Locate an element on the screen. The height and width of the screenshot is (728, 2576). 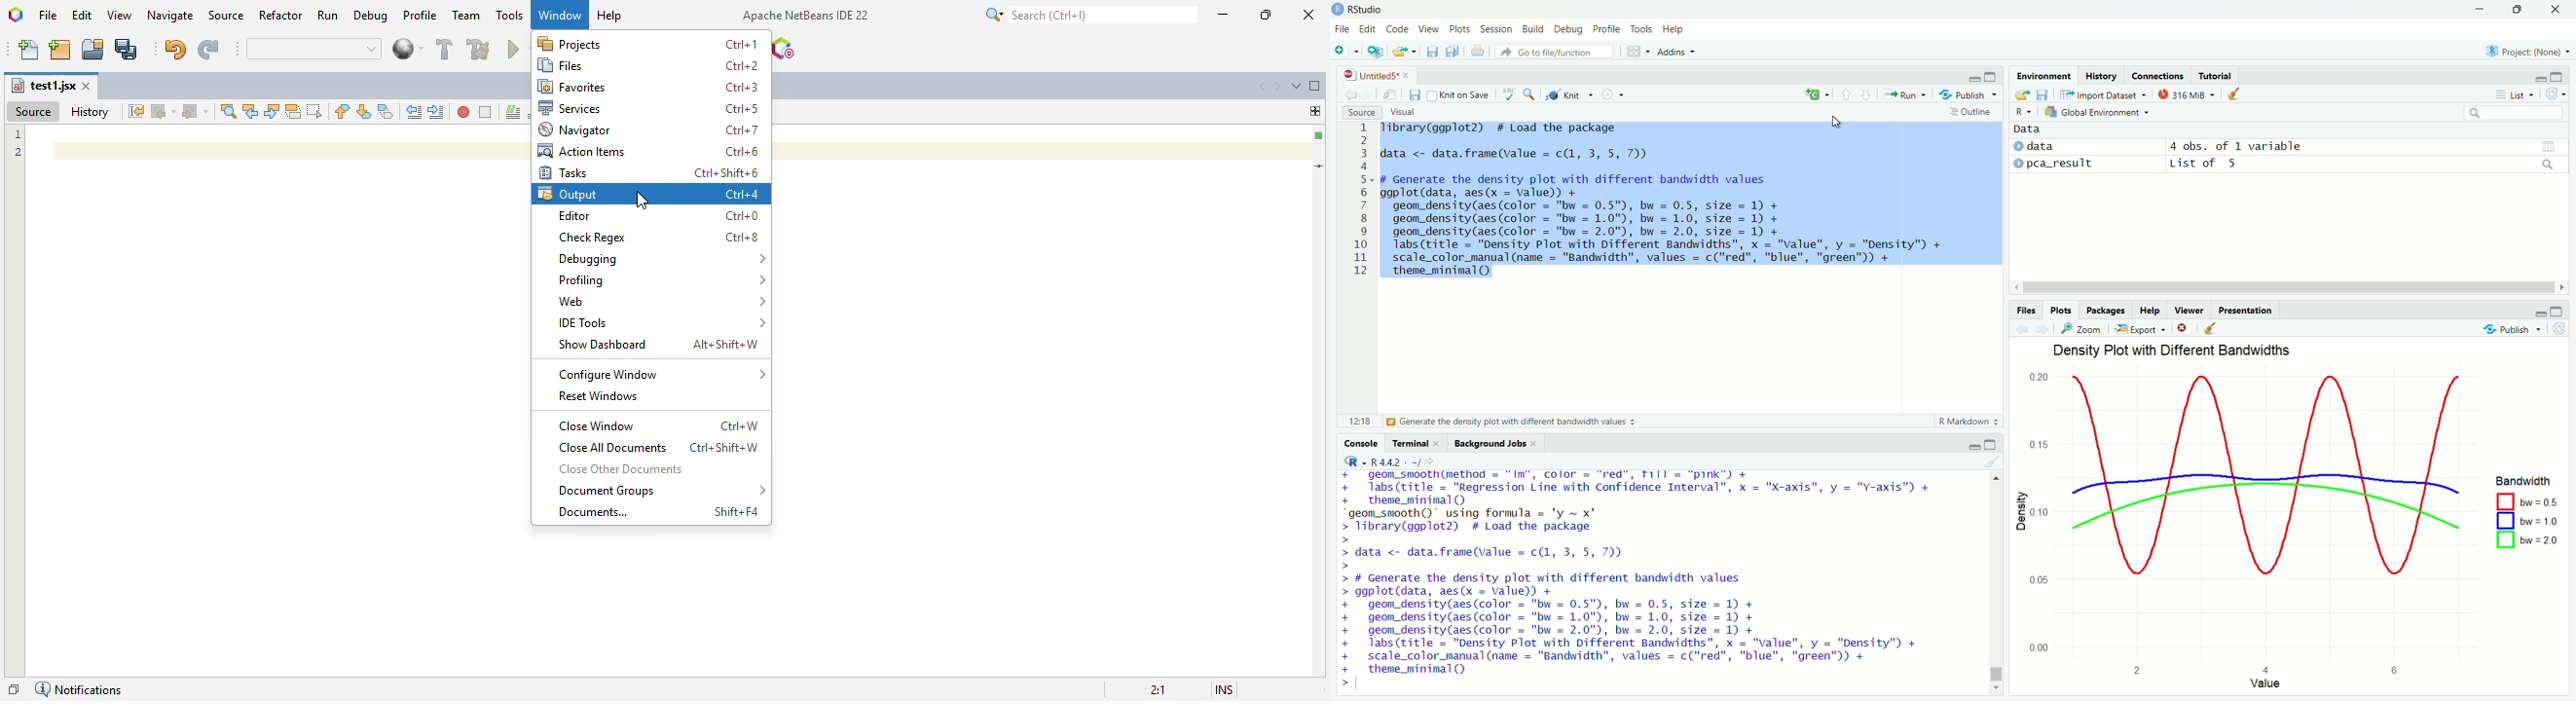
Session is located at coordinates (1495, 29).